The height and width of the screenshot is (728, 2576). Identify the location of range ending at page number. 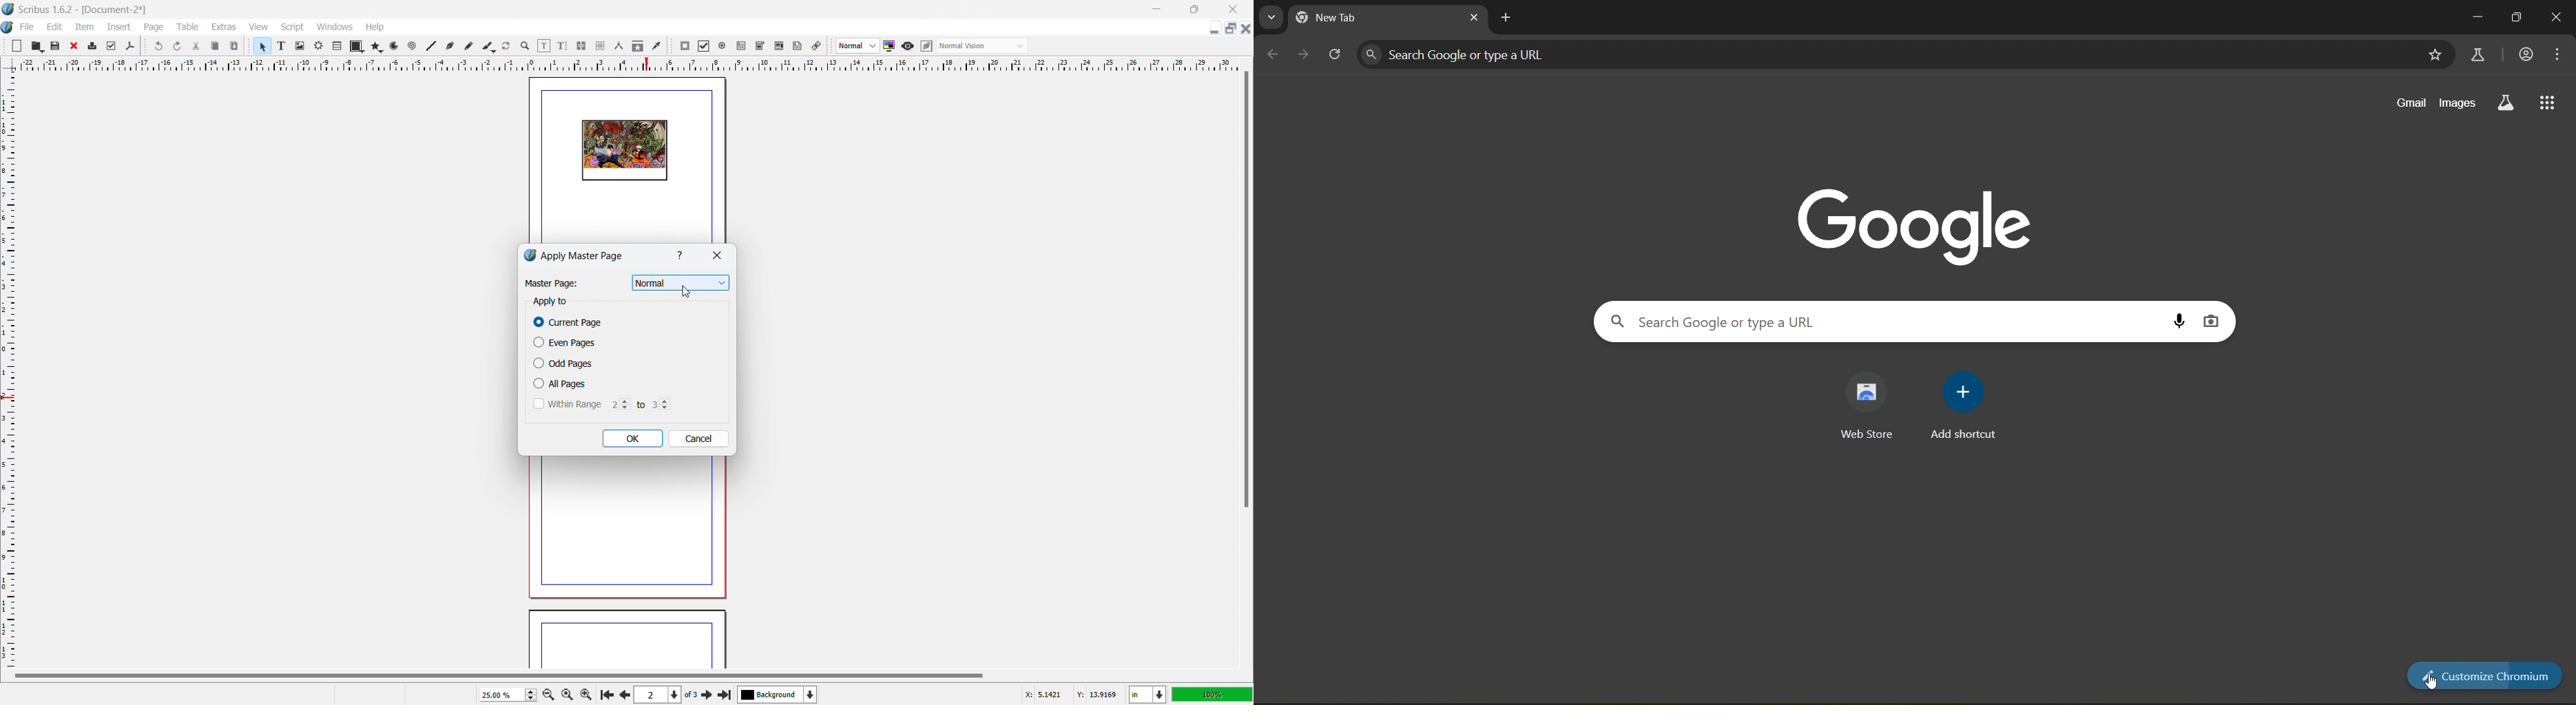
(660, 403).